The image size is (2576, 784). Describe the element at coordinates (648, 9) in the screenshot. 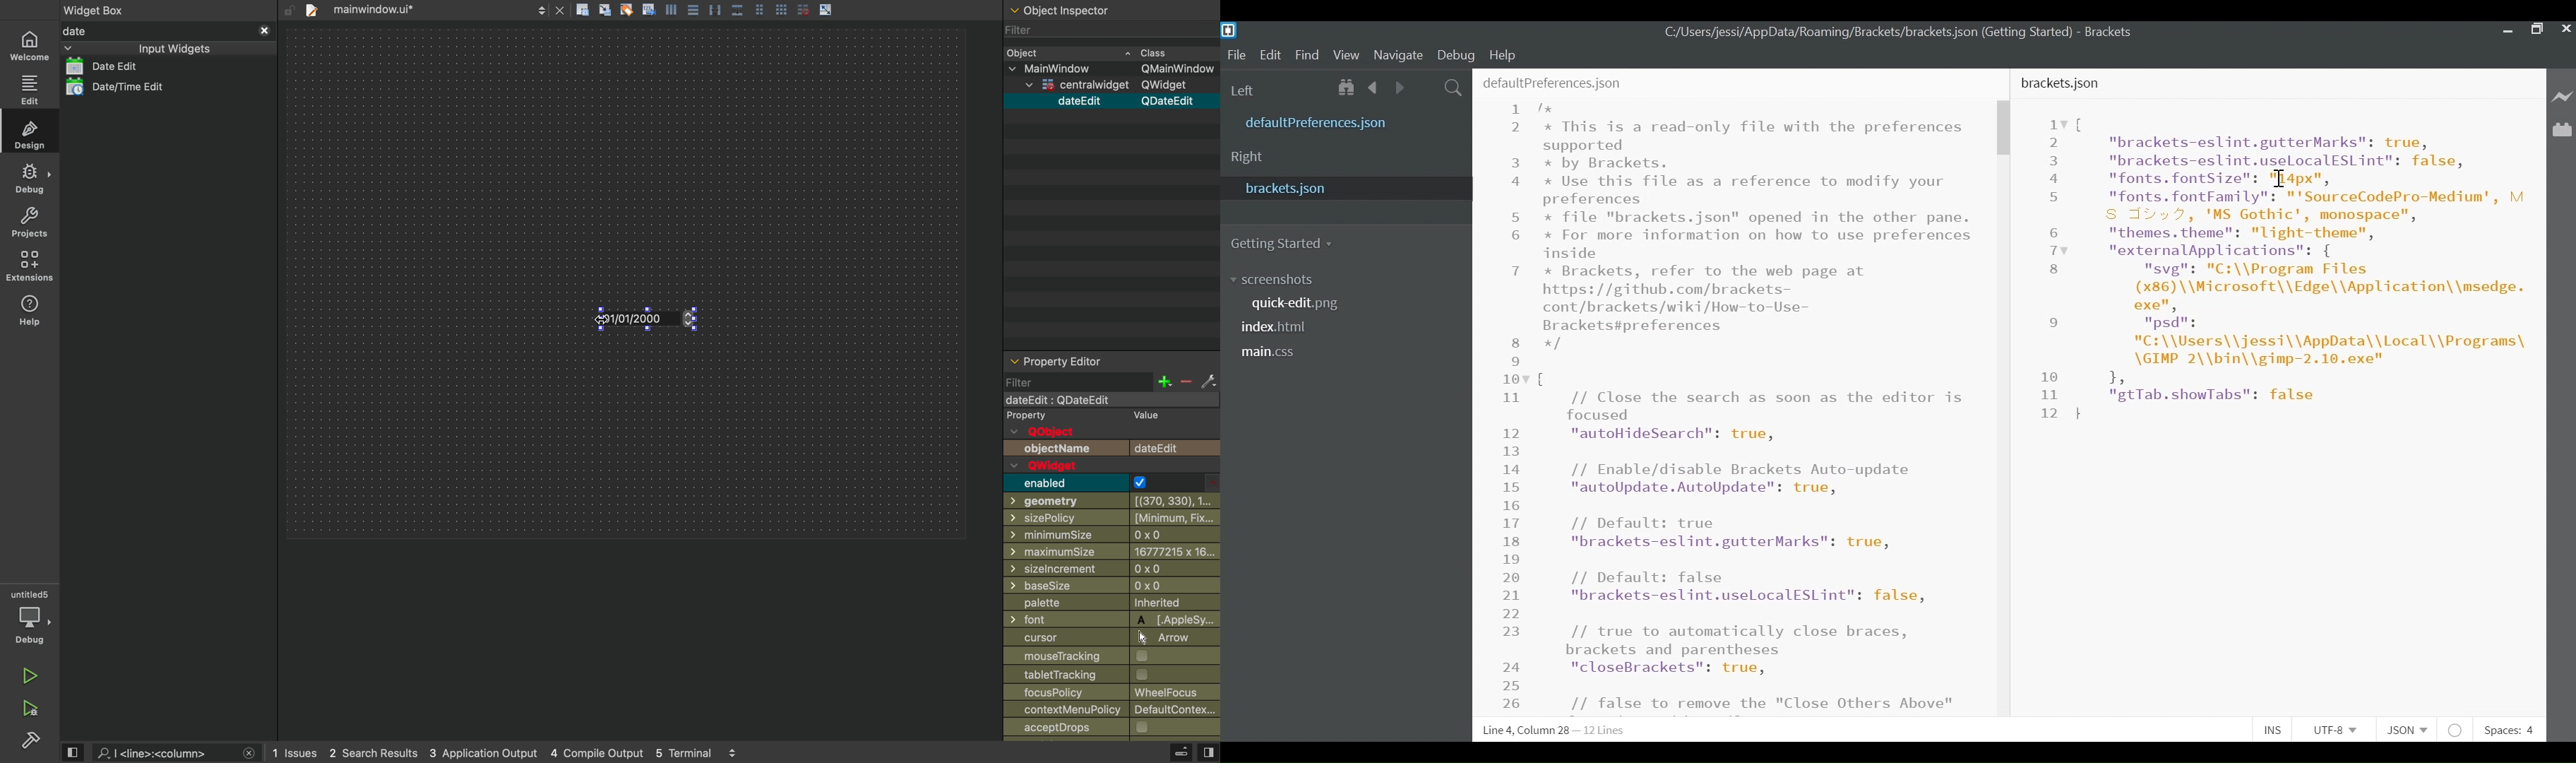

I see `insert text` at that location.